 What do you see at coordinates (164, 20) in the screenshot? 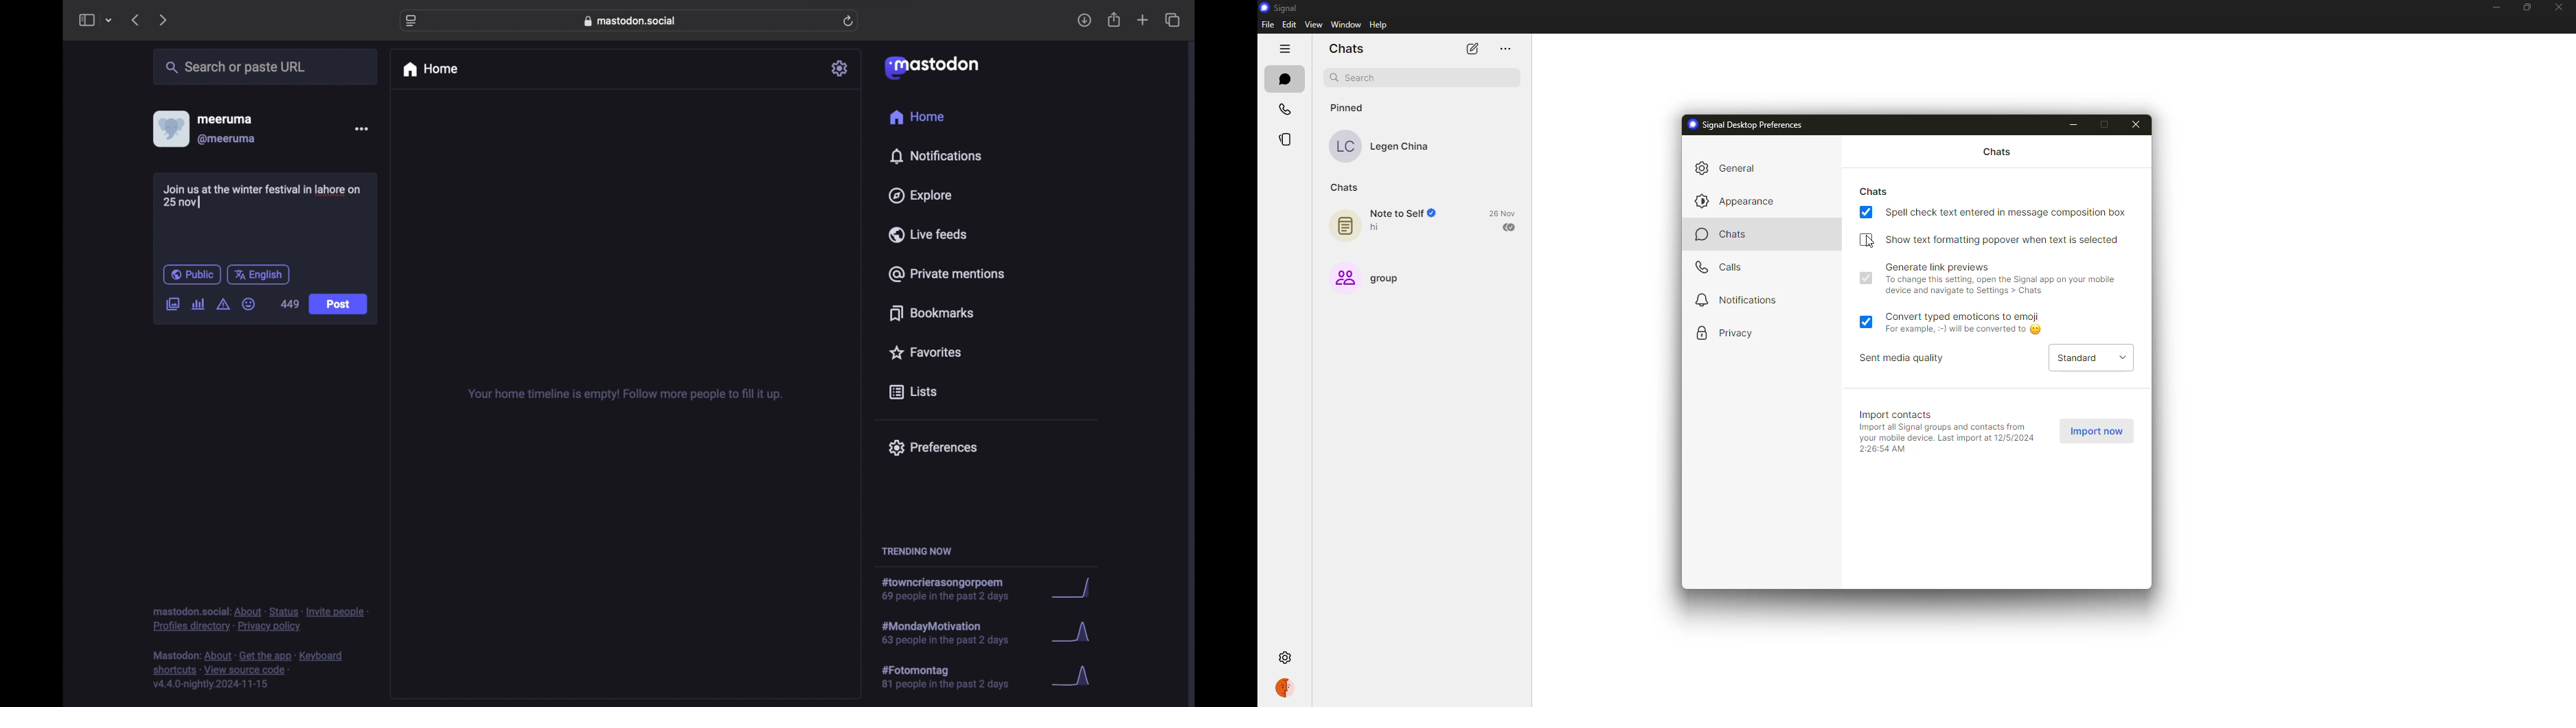
I see `next` at bounding box center [164, 20].